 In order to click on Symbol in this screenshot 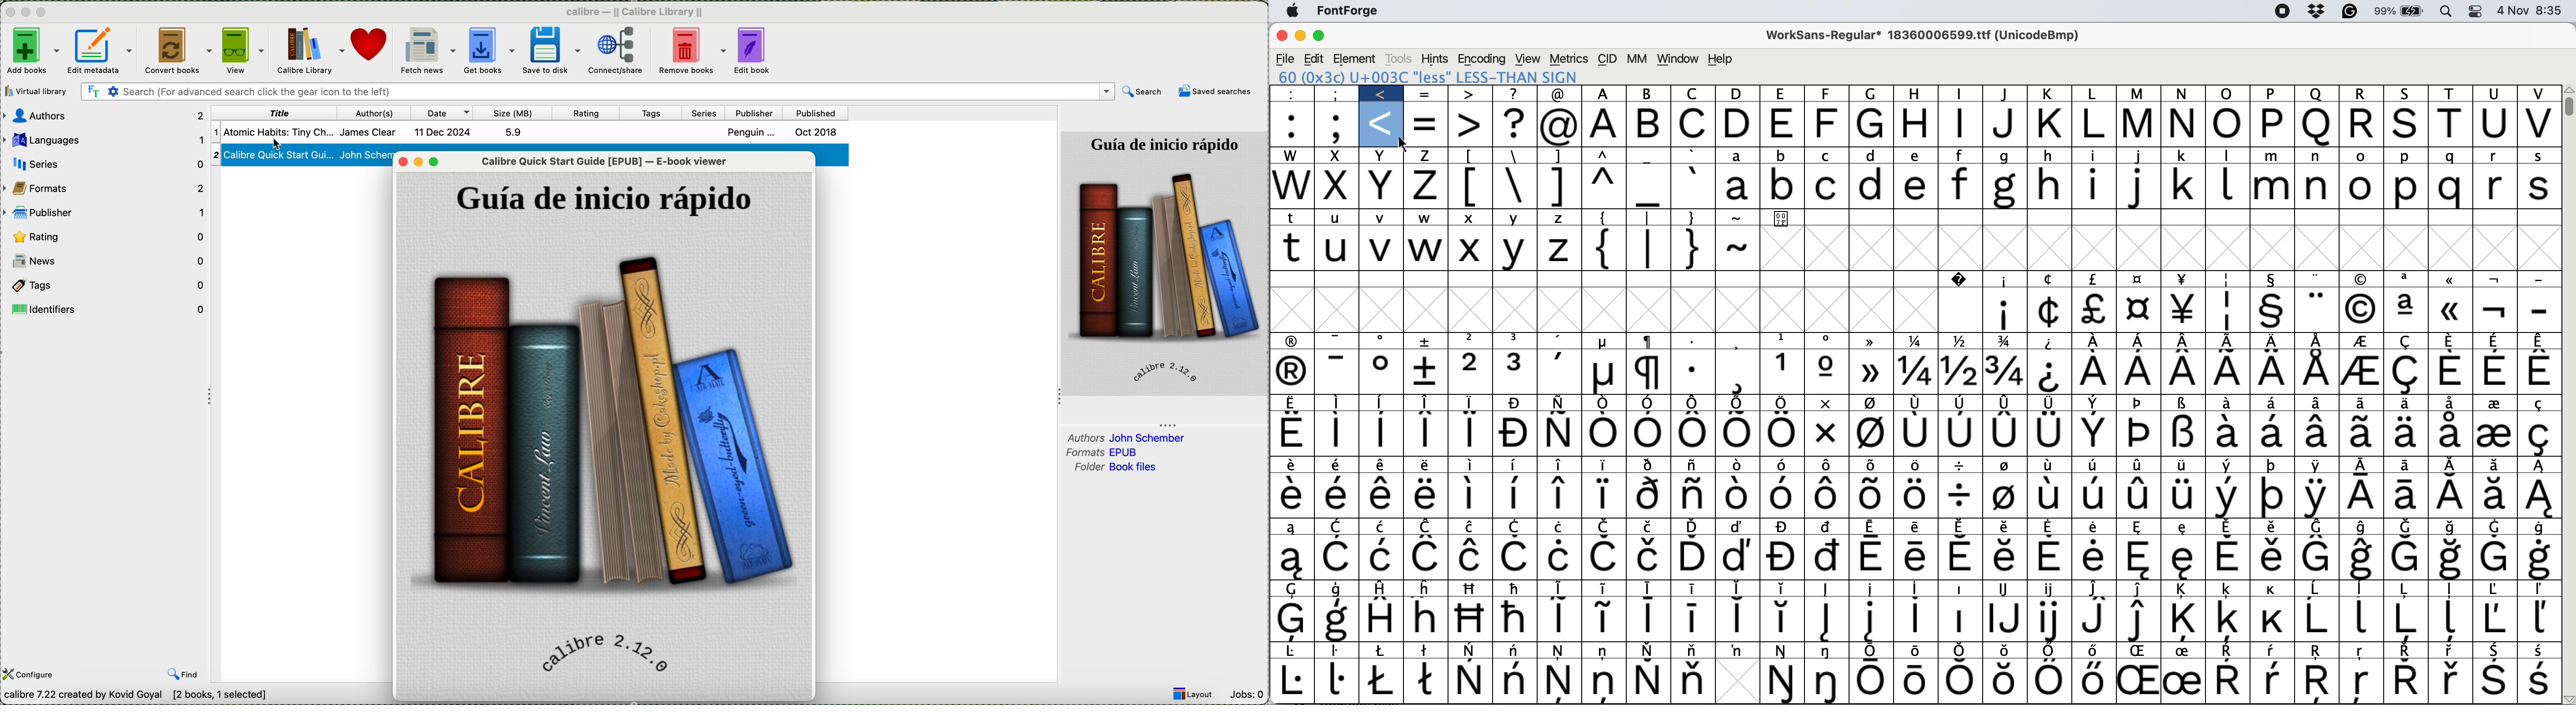, I will do `click(1294, 619)`.